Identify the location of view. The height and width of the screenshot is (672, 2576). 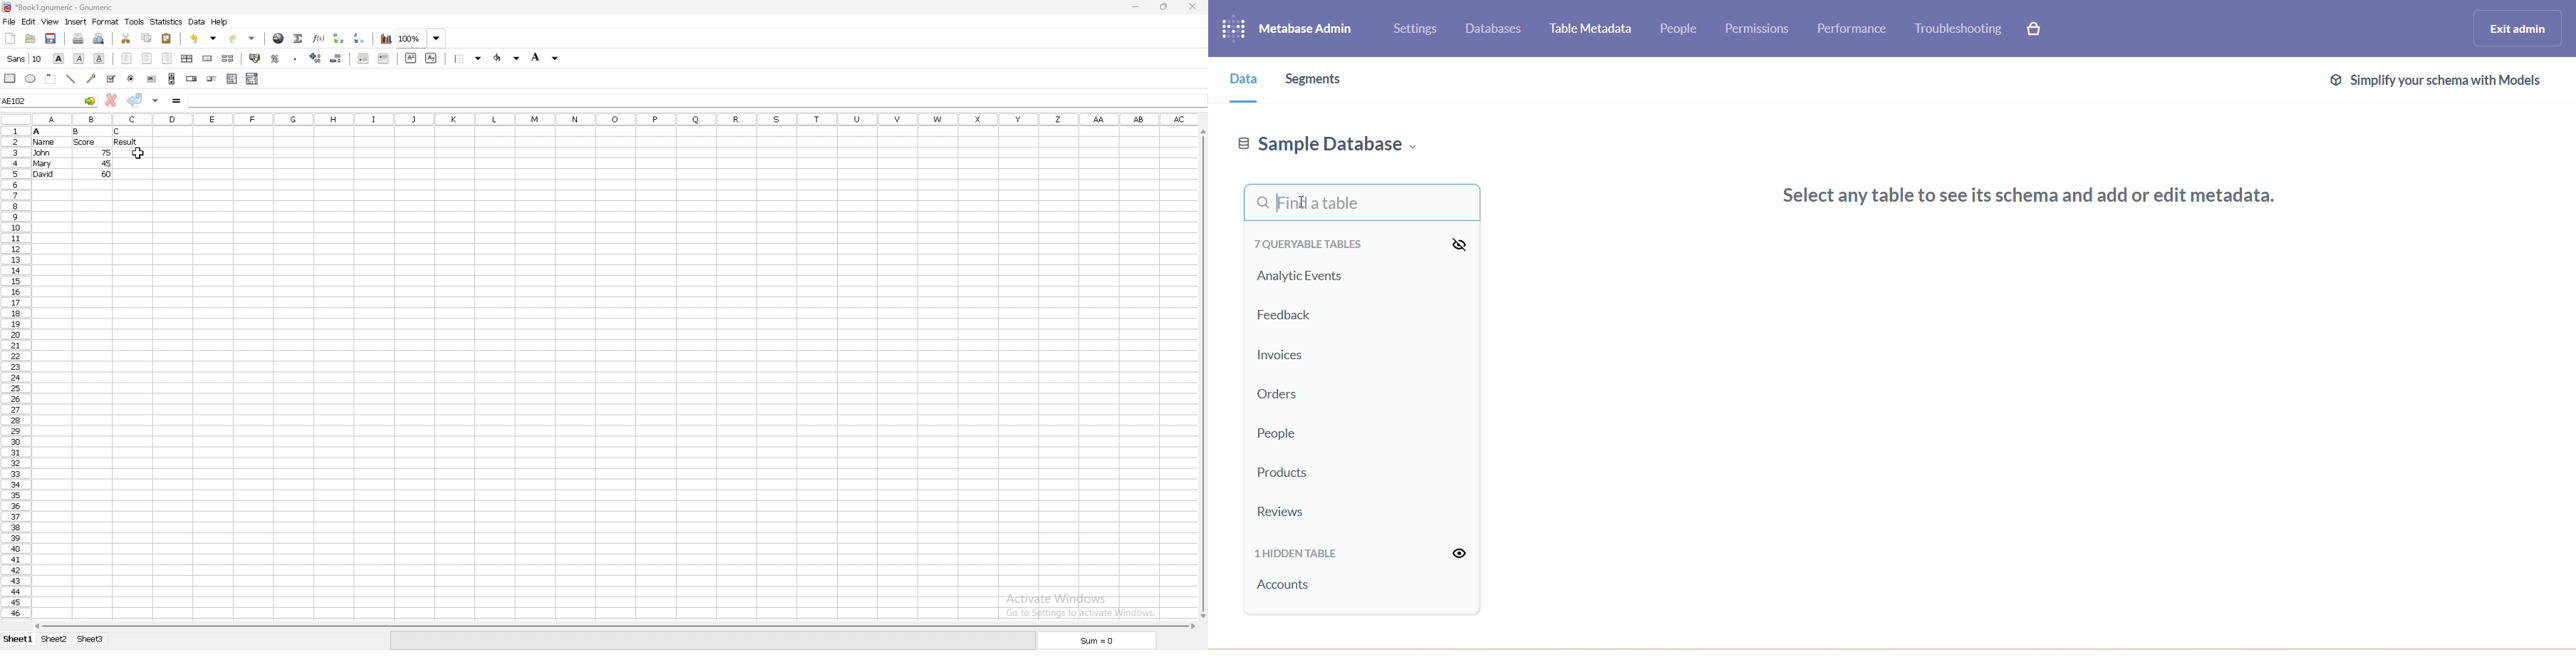
(49, 21).